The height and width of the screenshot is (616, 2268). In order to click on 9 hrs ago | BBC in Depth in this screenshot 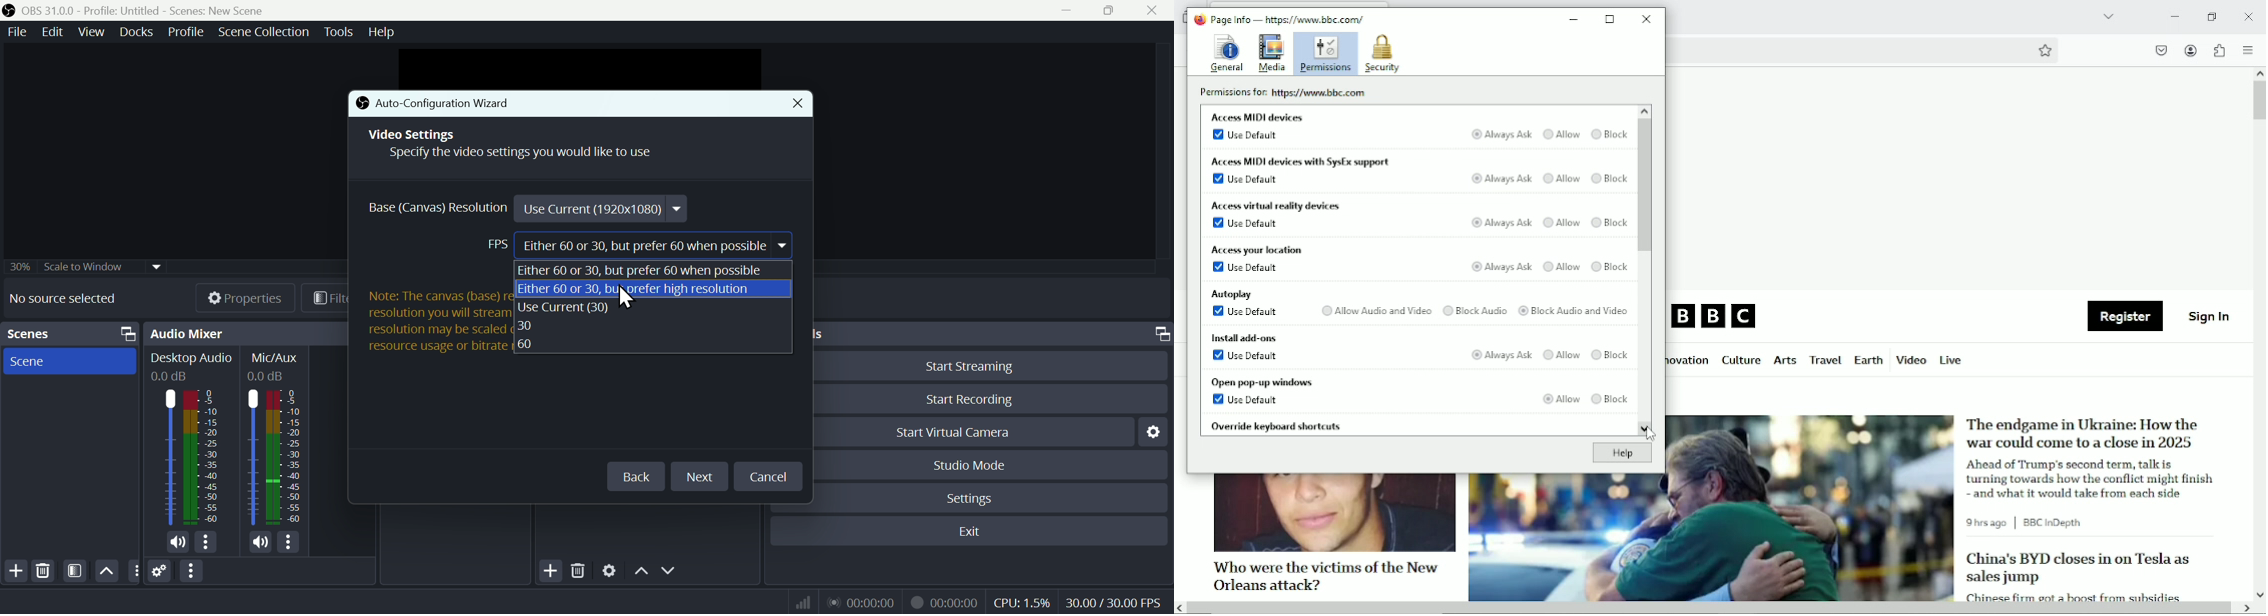, I will do `click(2028, 523)`.